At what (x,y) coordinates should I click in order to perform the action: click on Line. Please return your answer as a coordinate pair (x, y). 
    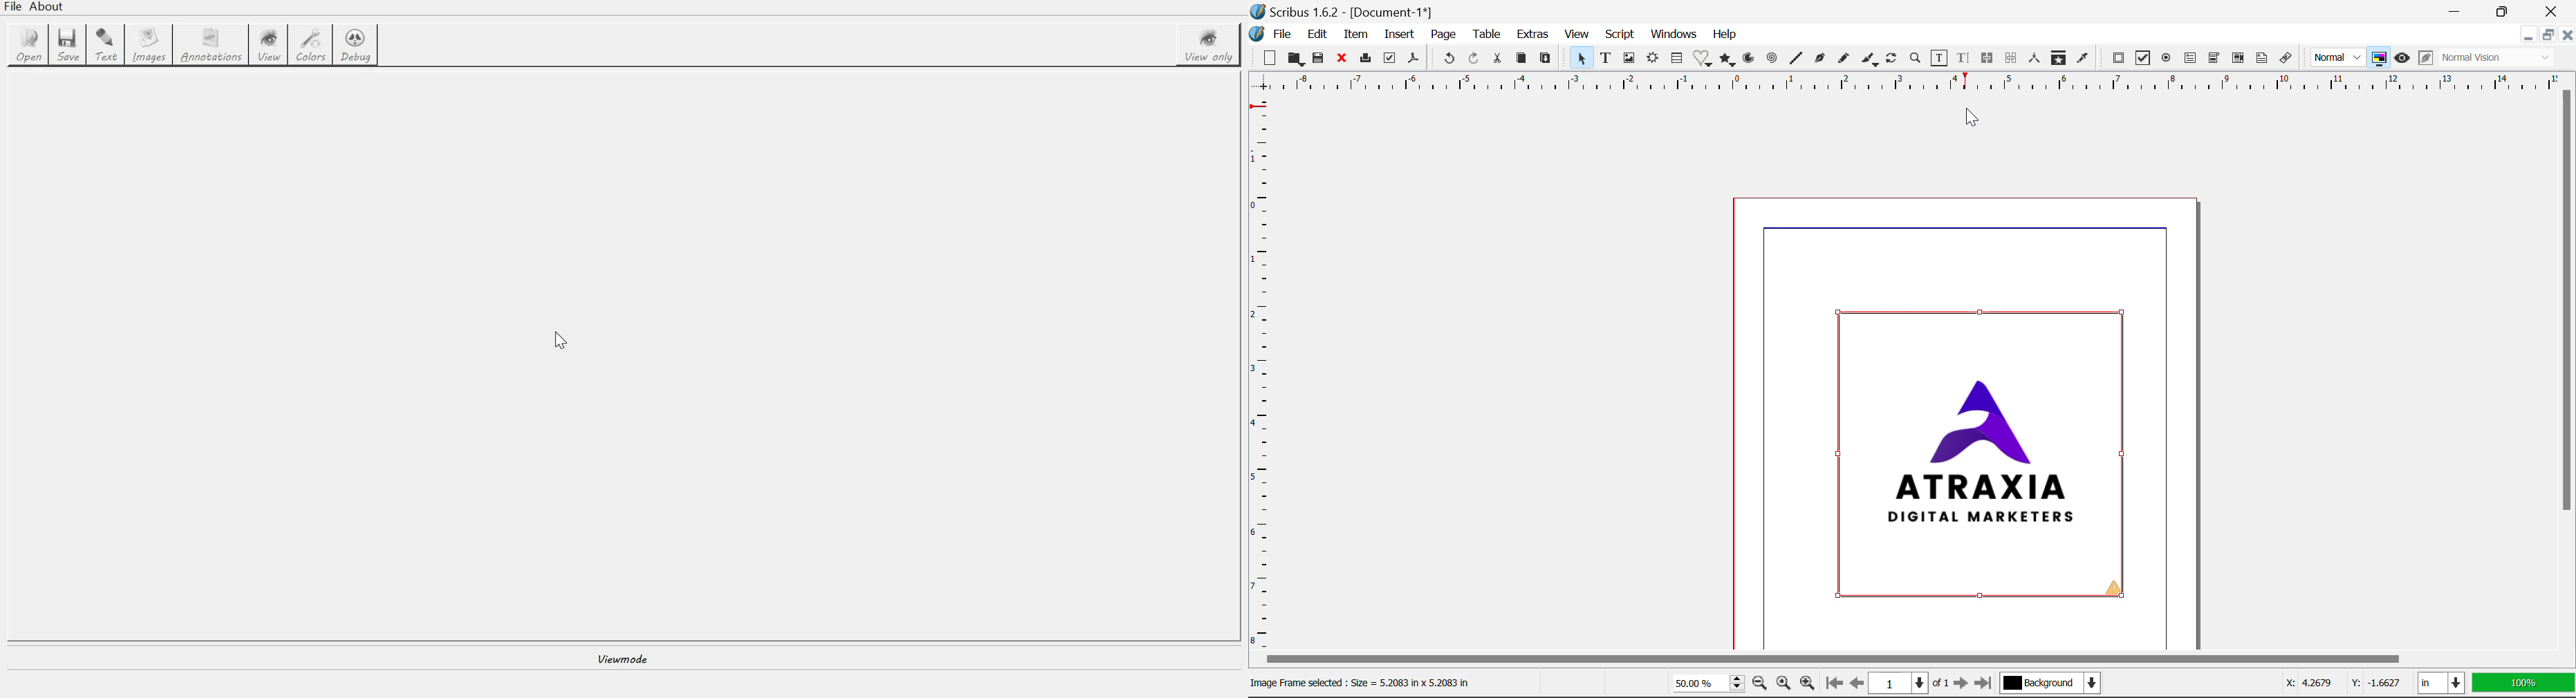
    Looking at the image, I should click on (1795, 59).